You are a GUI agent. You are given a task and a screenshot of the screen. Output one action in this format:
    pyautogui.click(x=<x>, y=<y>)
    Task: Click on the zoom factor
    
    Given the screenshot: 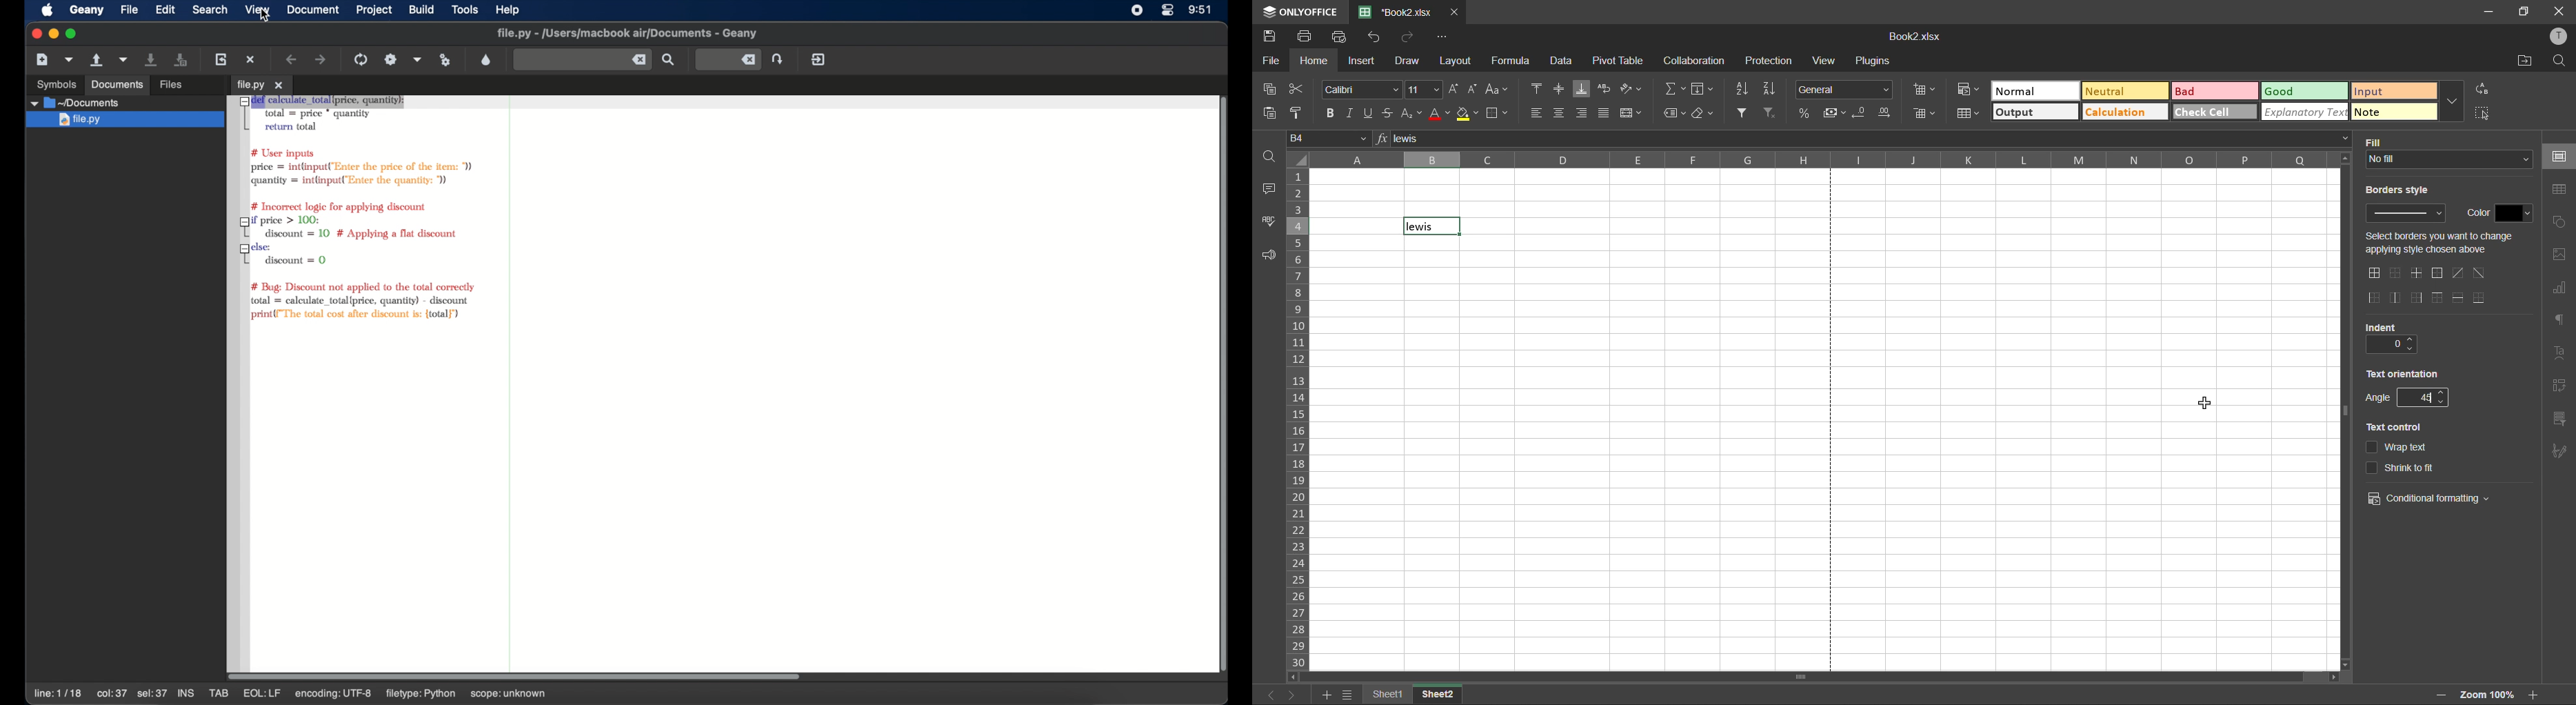 What is the action you would take?
    pyautogui.click(x=2486, y=695)
    